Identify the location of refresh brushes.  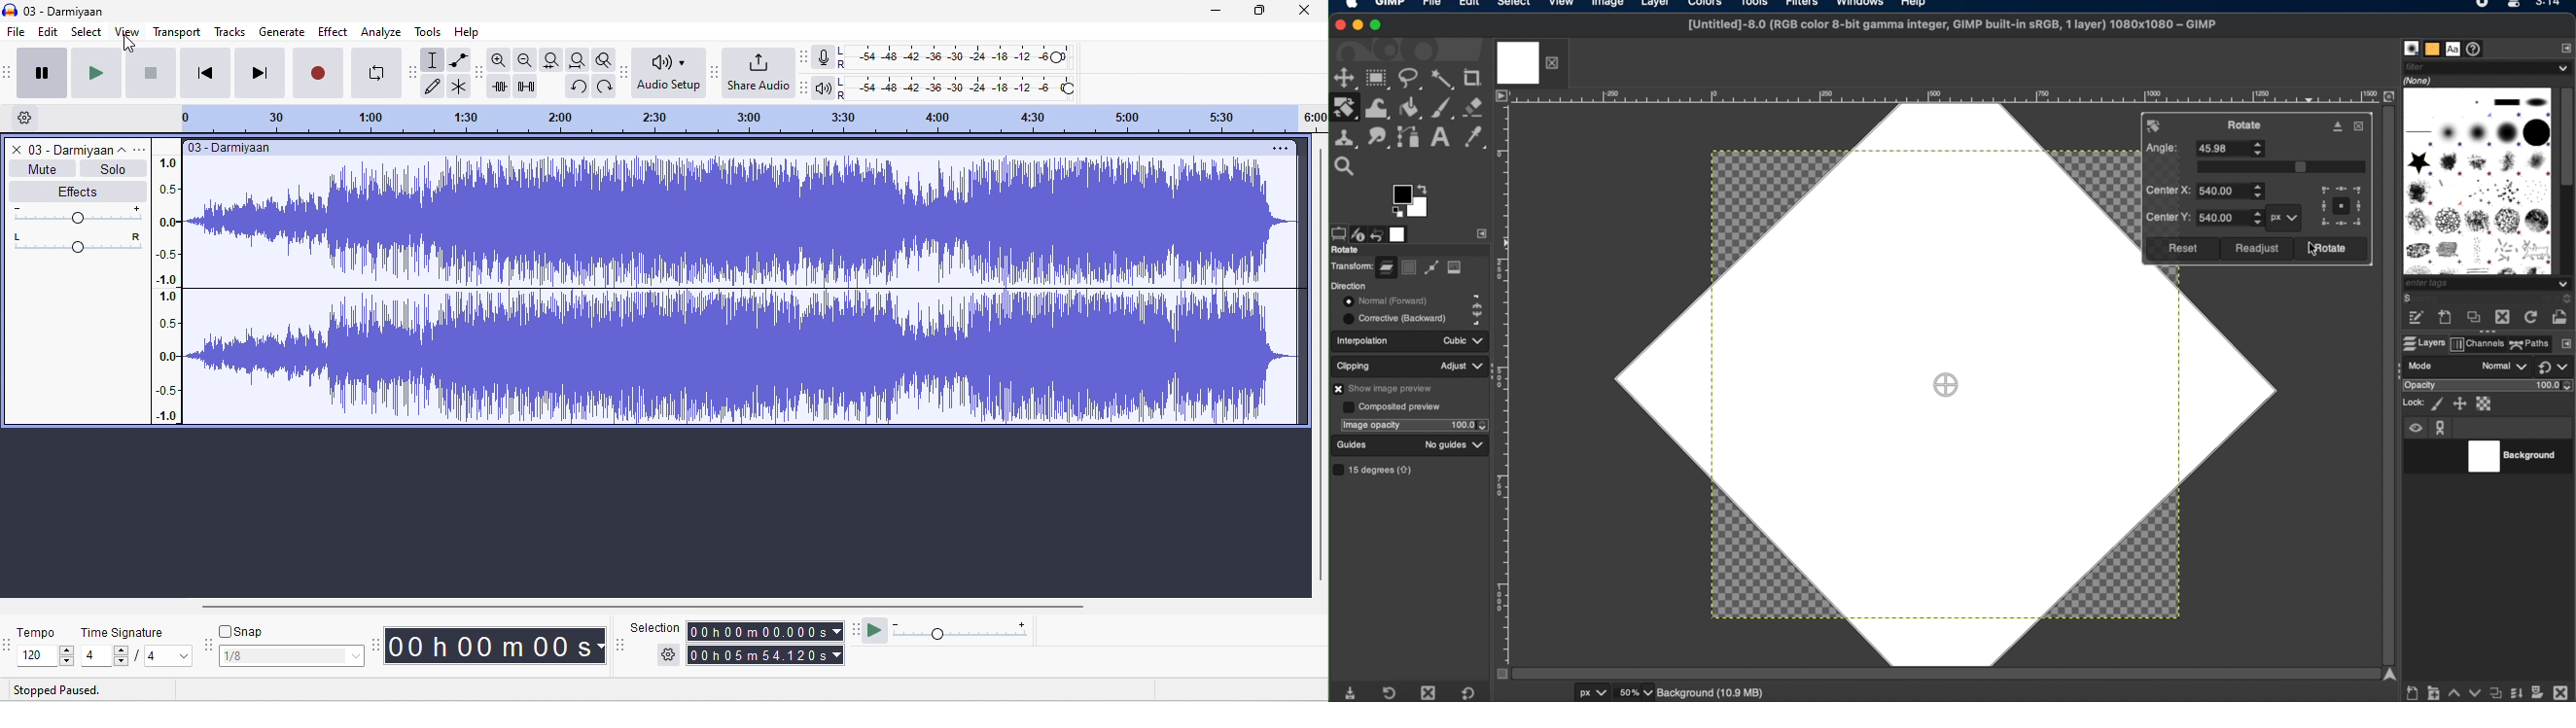
(2529, 318).